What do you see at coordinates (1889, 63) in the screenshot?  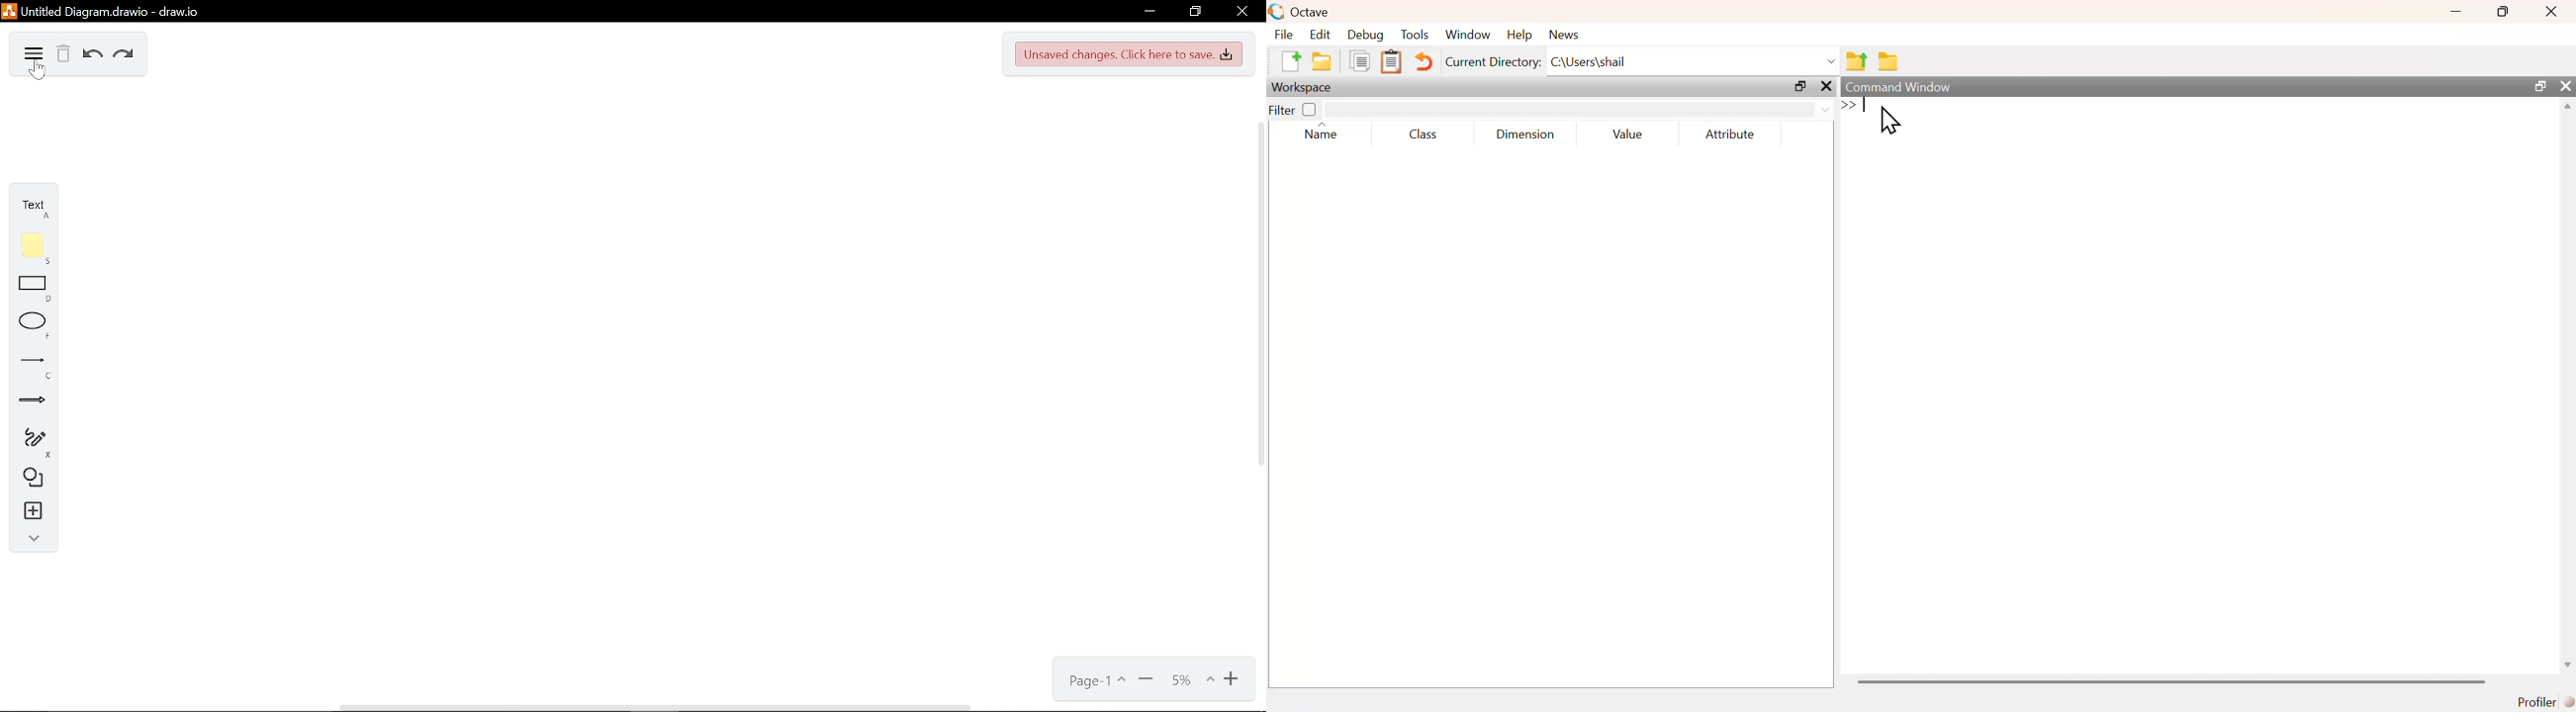 I see `browse directories` at bounding box center [1889, 63].